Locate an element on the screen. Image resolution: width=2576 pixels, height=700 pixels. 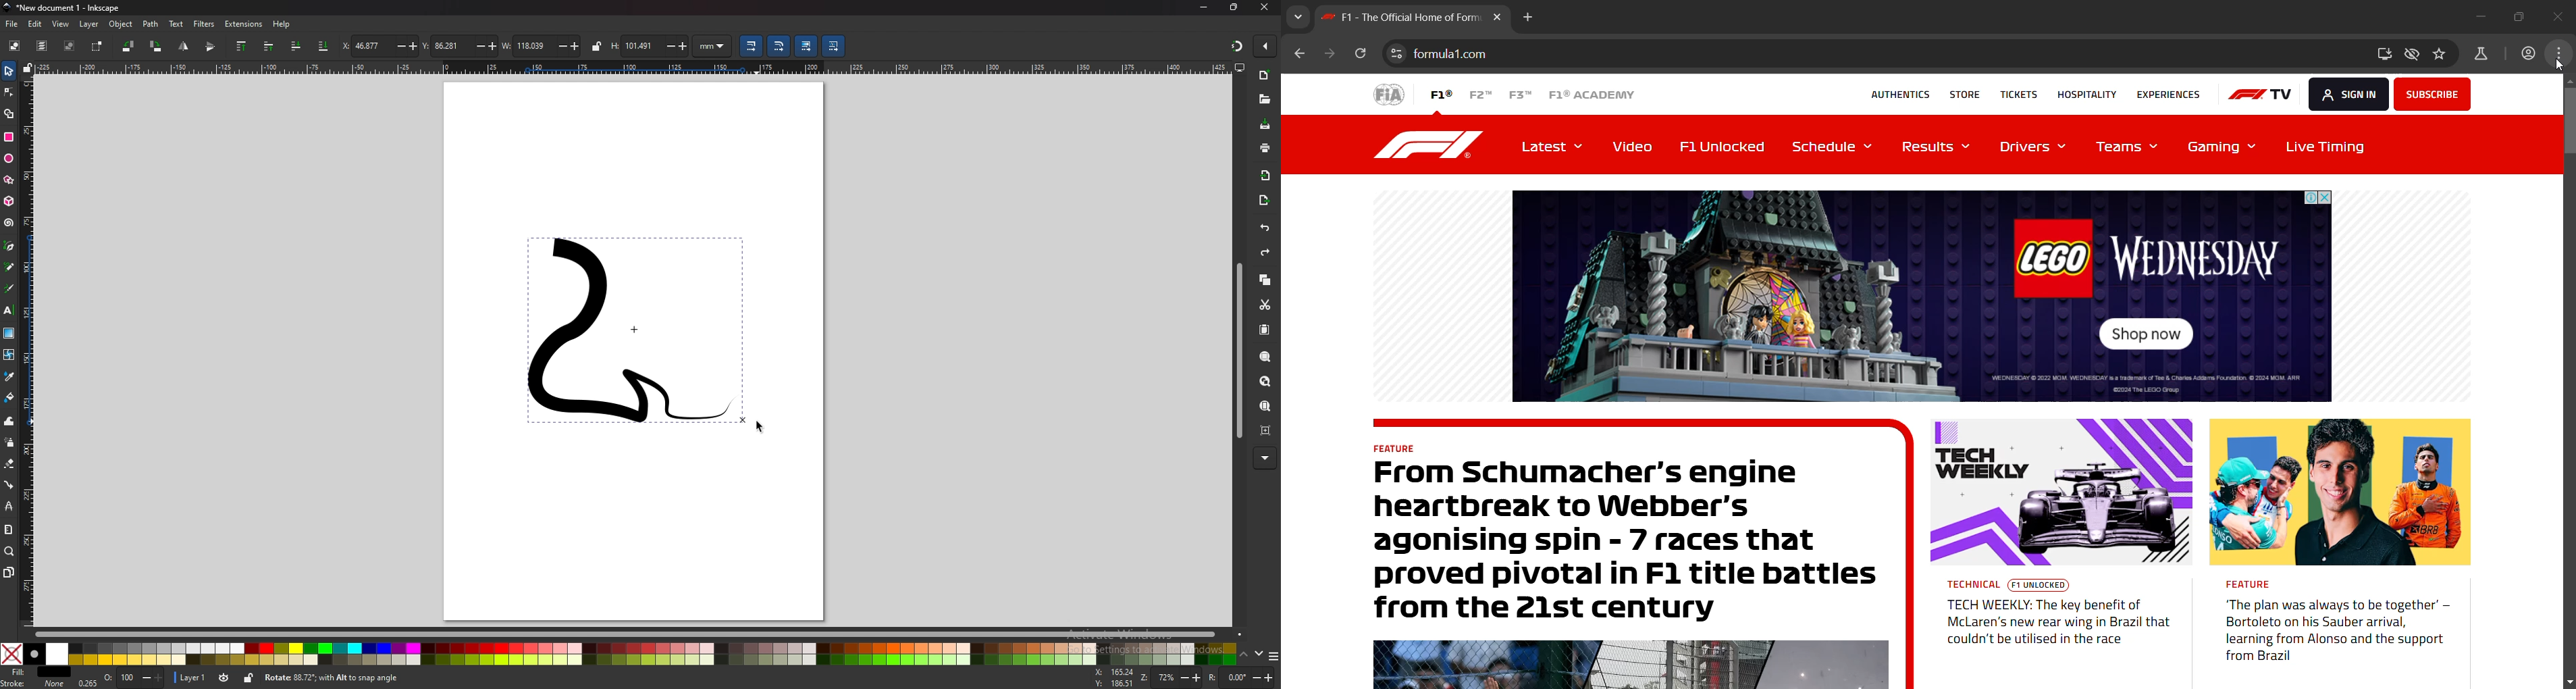
f1 the official home of form  is located at coordinates (1415, 21).